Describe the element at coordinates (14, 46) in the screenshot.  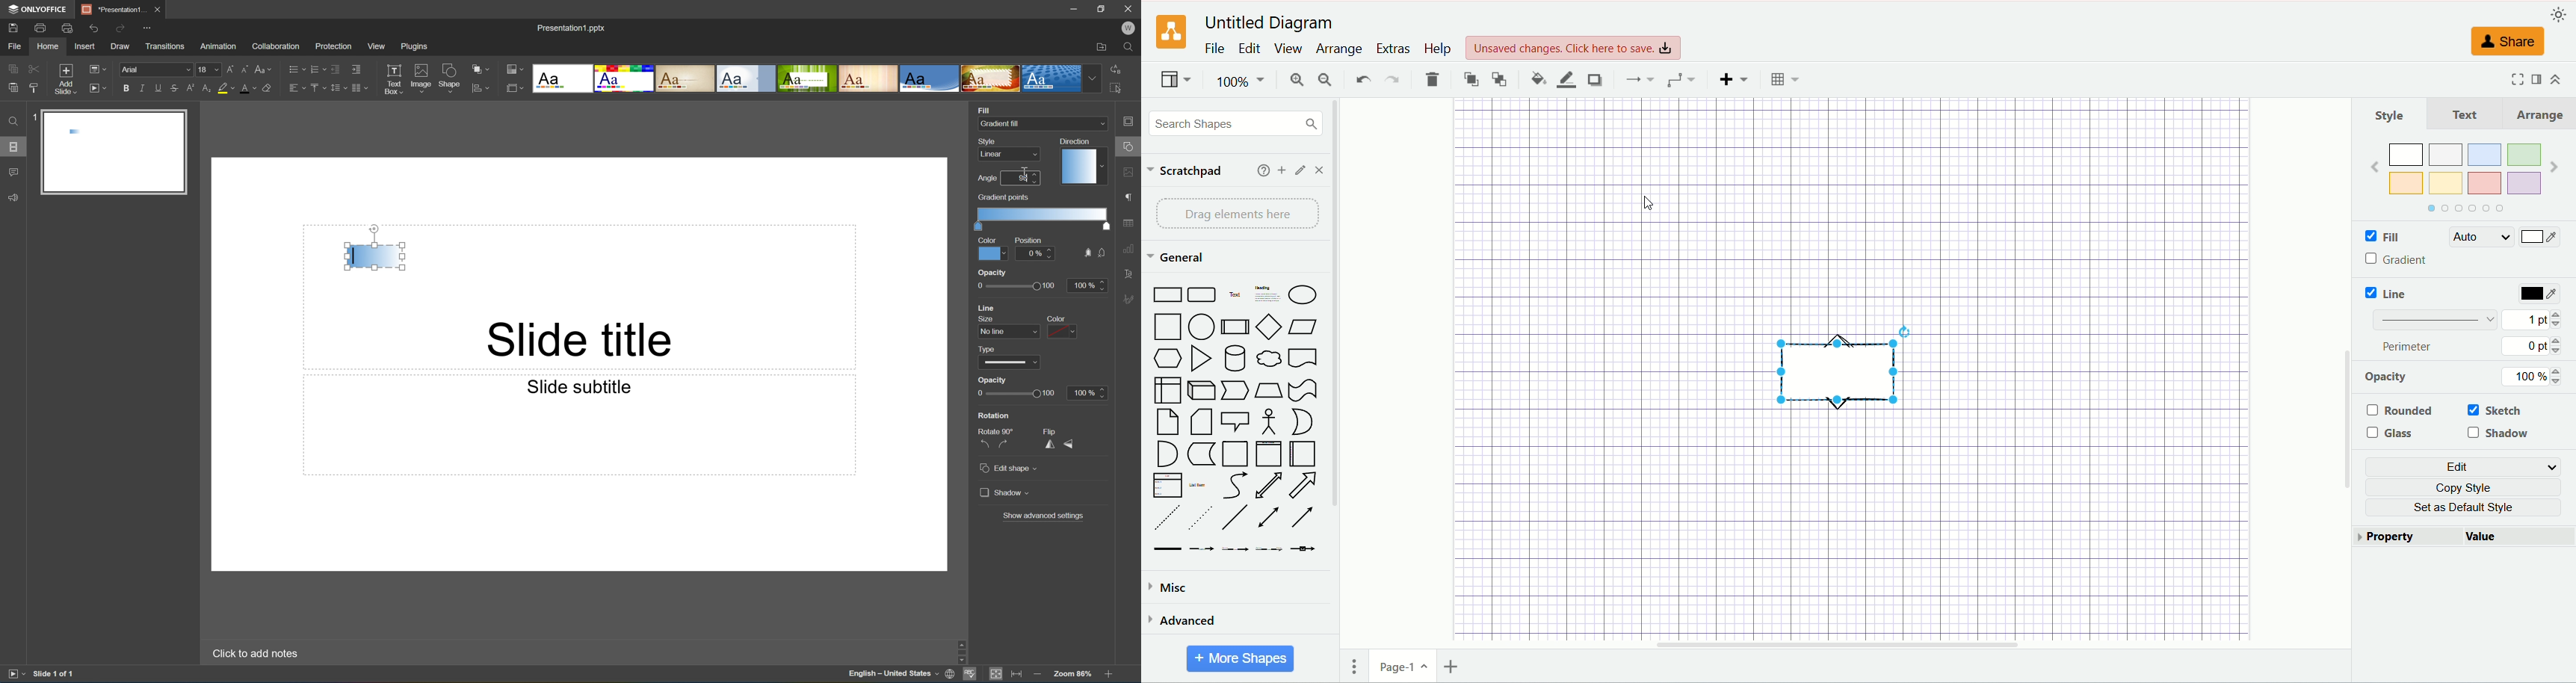
I see `File` at that location.